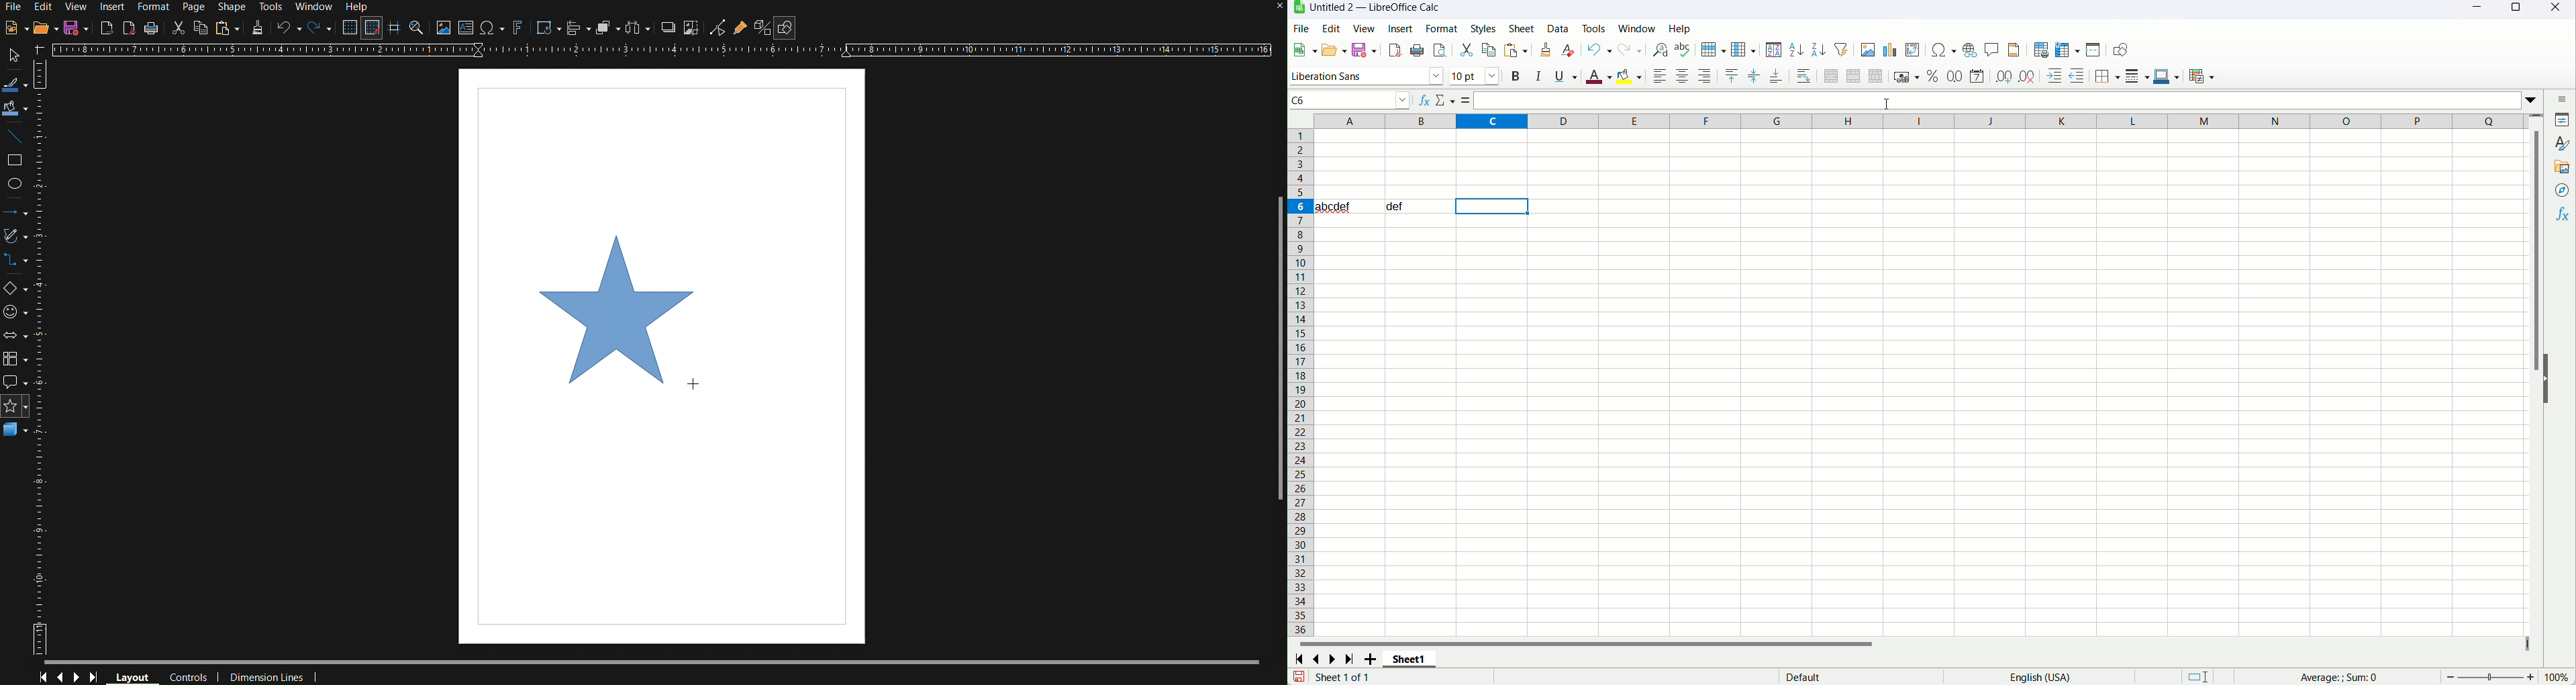  What do you see at coordinates (193, 6) in the screenshot?
I see `Page` at bounding box center [193, 6].